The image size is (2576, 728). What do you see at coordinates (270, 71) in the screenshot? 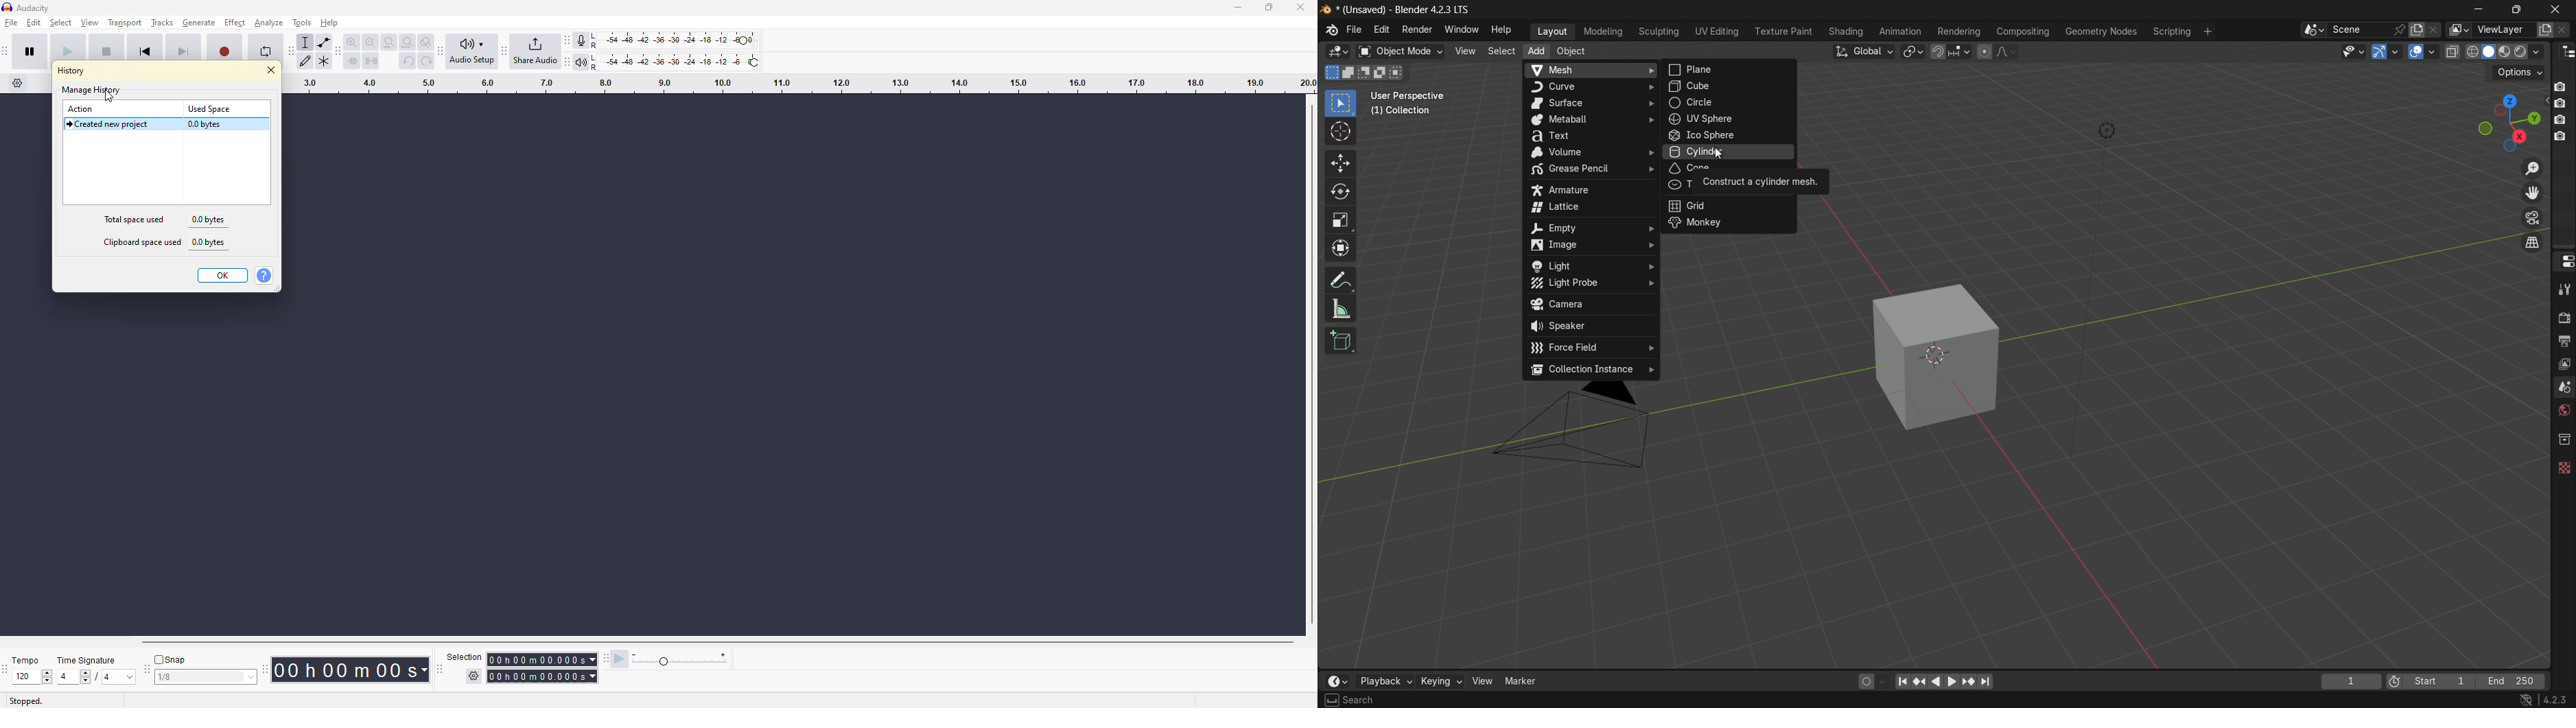
I see `close` at bounding box center [270, 71].